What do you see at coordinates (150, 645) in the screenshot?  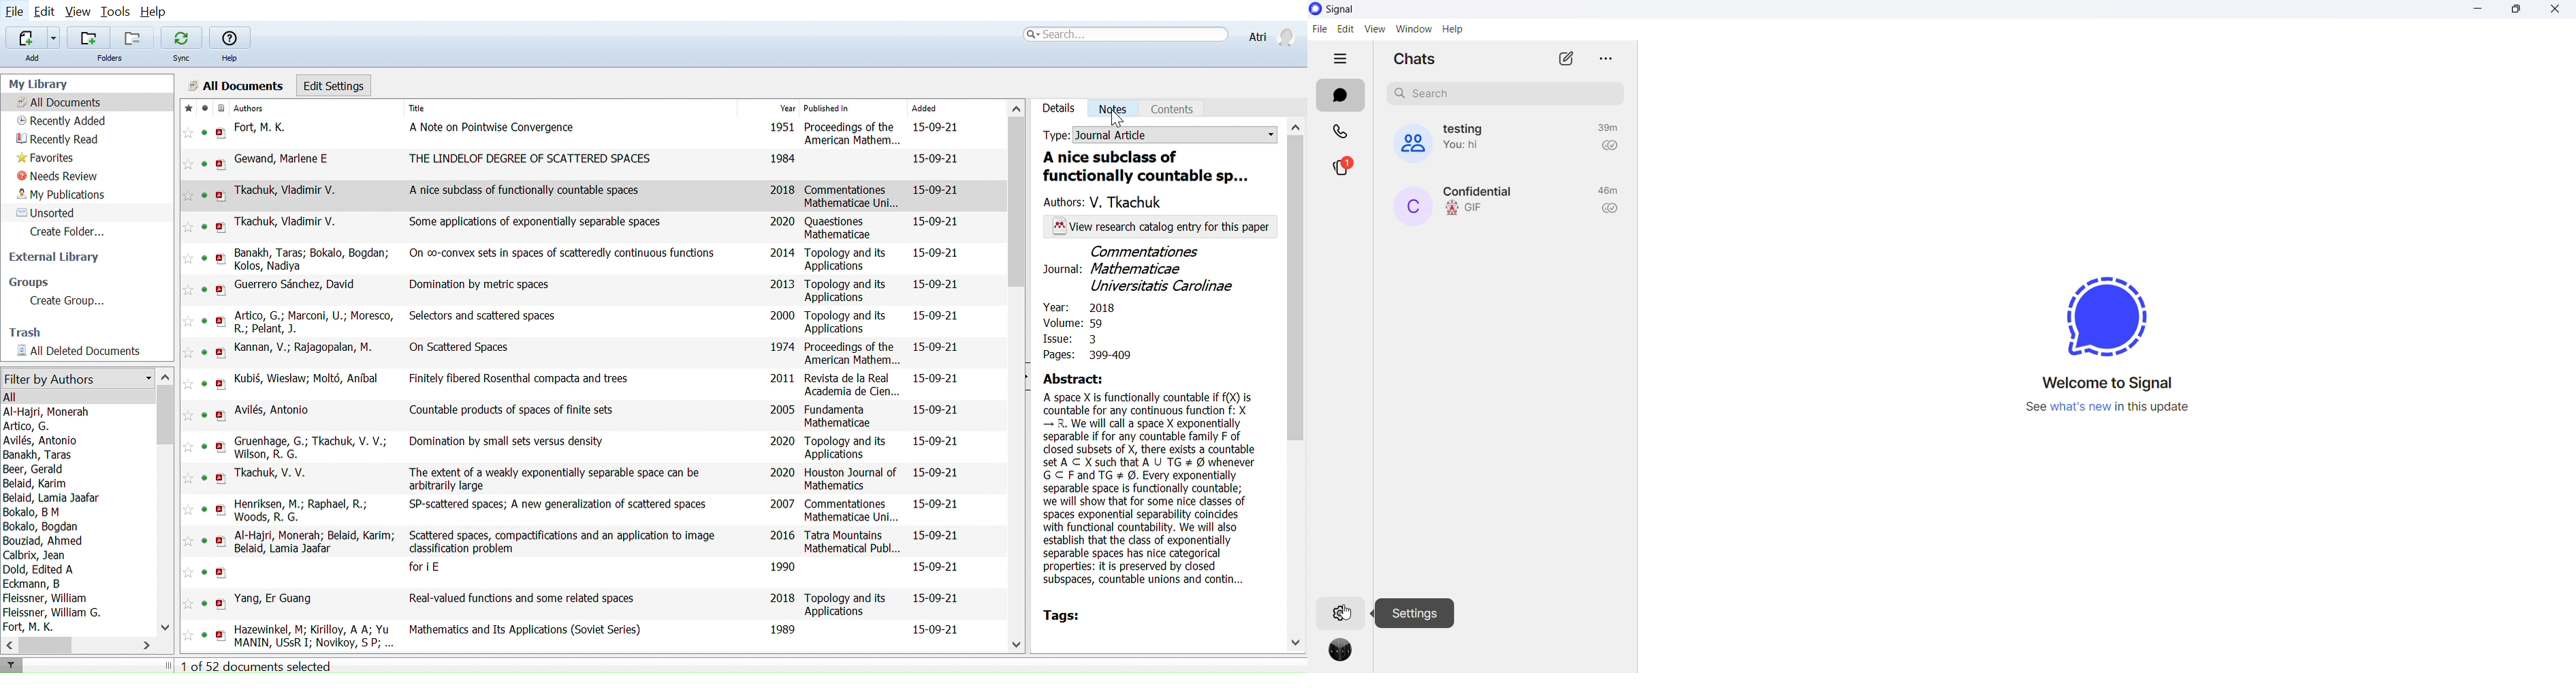 I see `Move right in filter by authors` at bounding box center [150, 645].